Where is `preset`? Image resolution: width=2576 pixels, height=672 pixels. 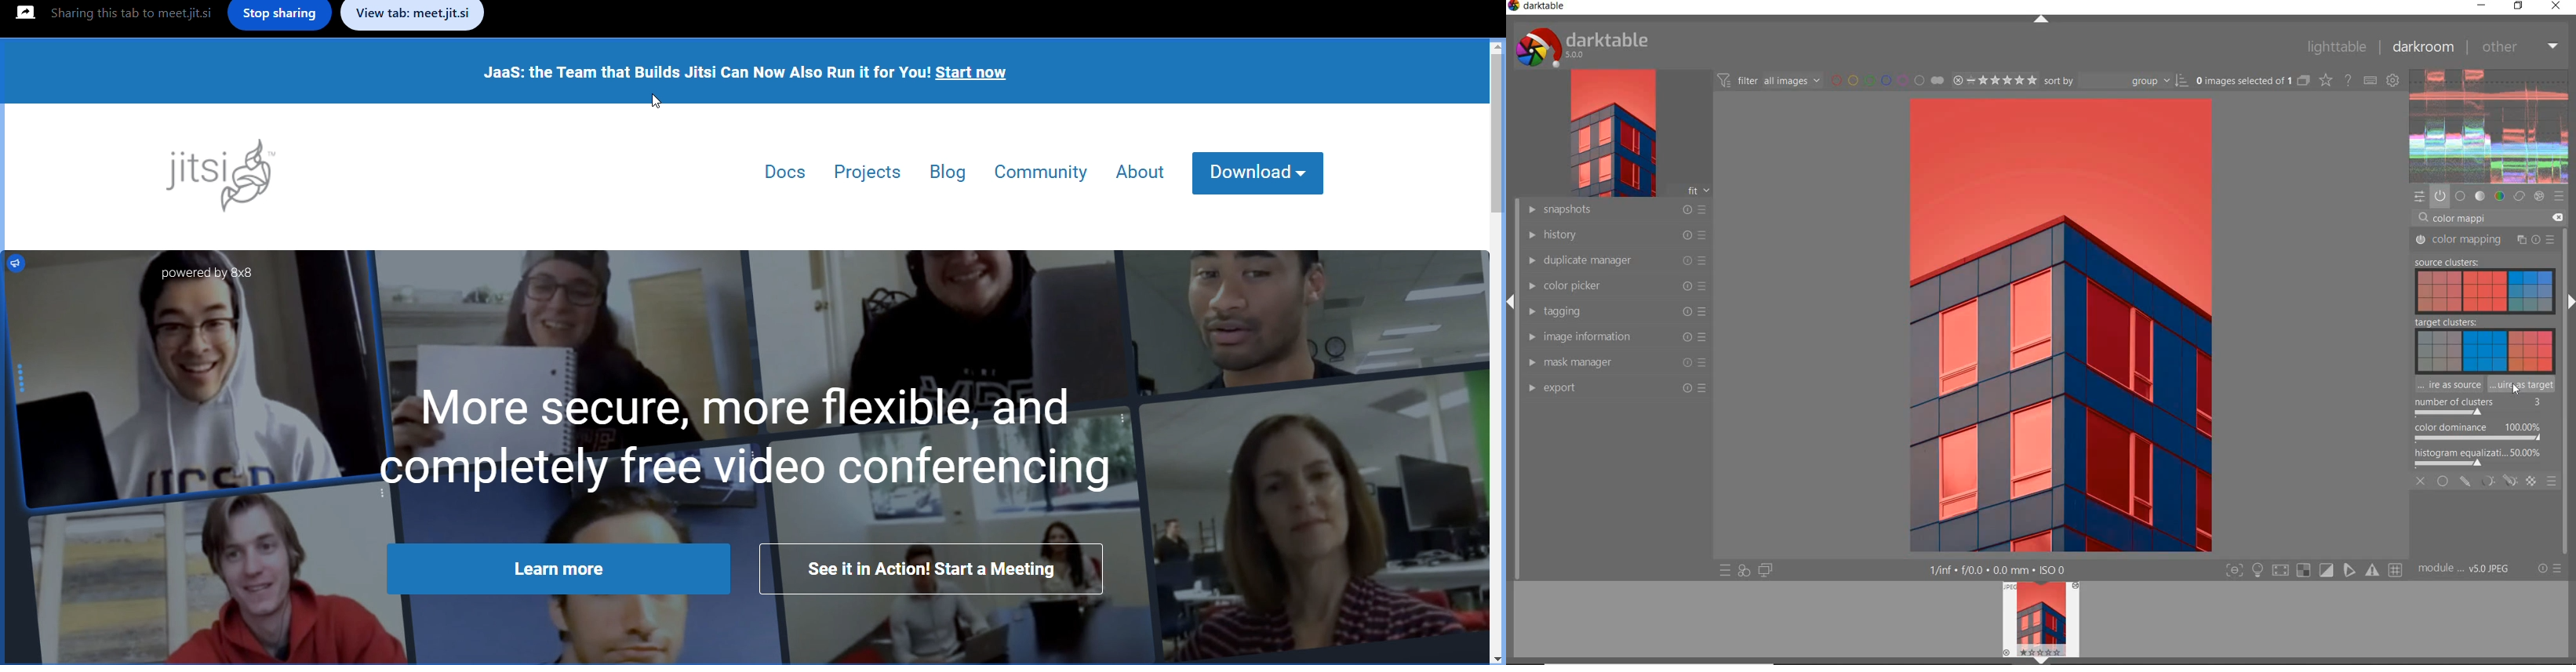 preset is located at coordinates (2559, 197).